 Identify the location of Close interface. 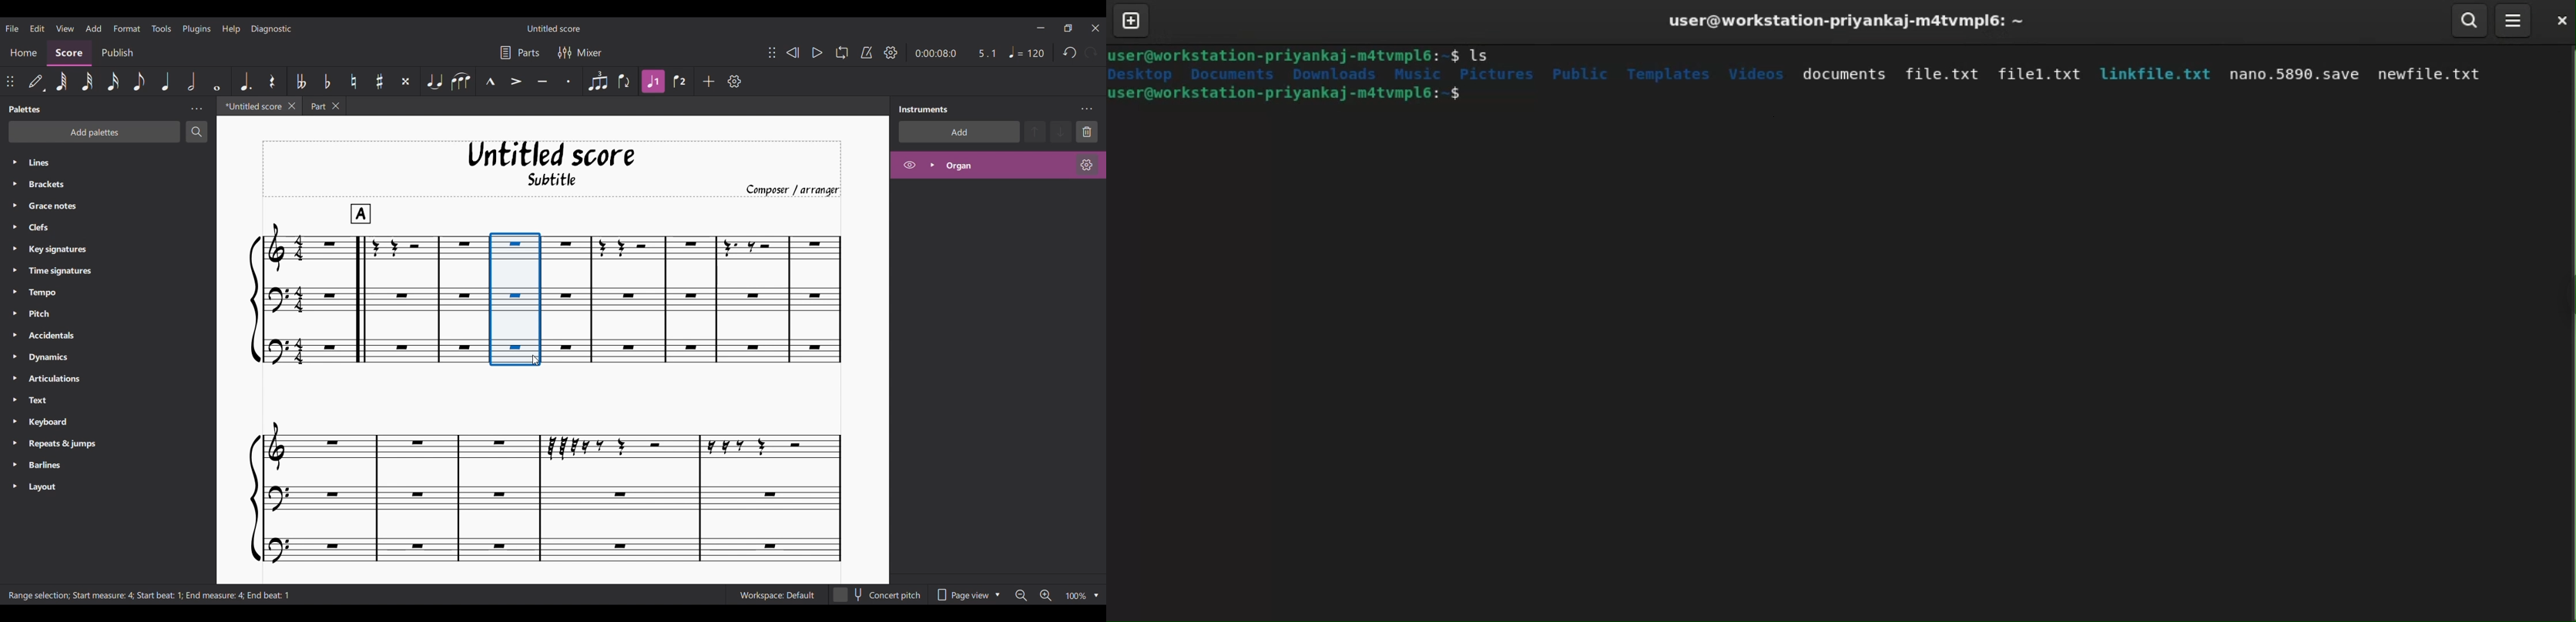
(1096, 28).